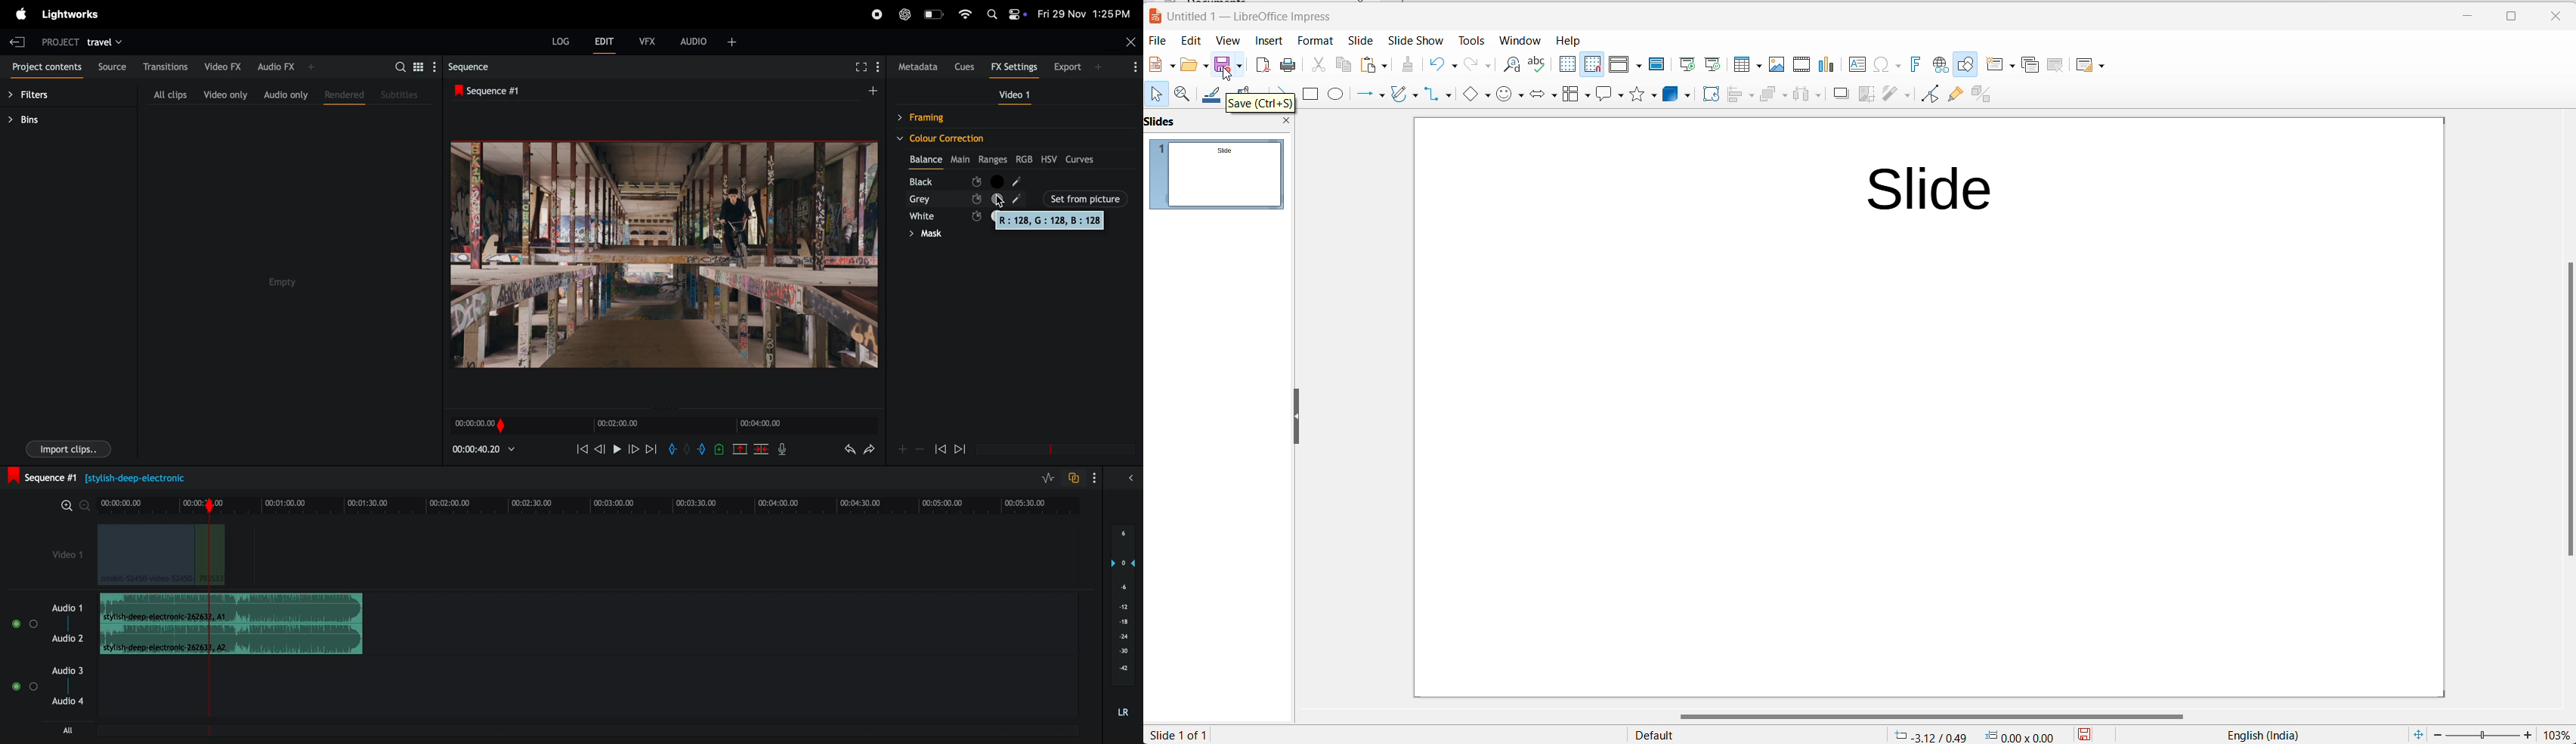 The height and width of the screenshot is (756, 2576). Describe the element at coordinates (920, 199) in the screenshot. I see `grey` at that location.